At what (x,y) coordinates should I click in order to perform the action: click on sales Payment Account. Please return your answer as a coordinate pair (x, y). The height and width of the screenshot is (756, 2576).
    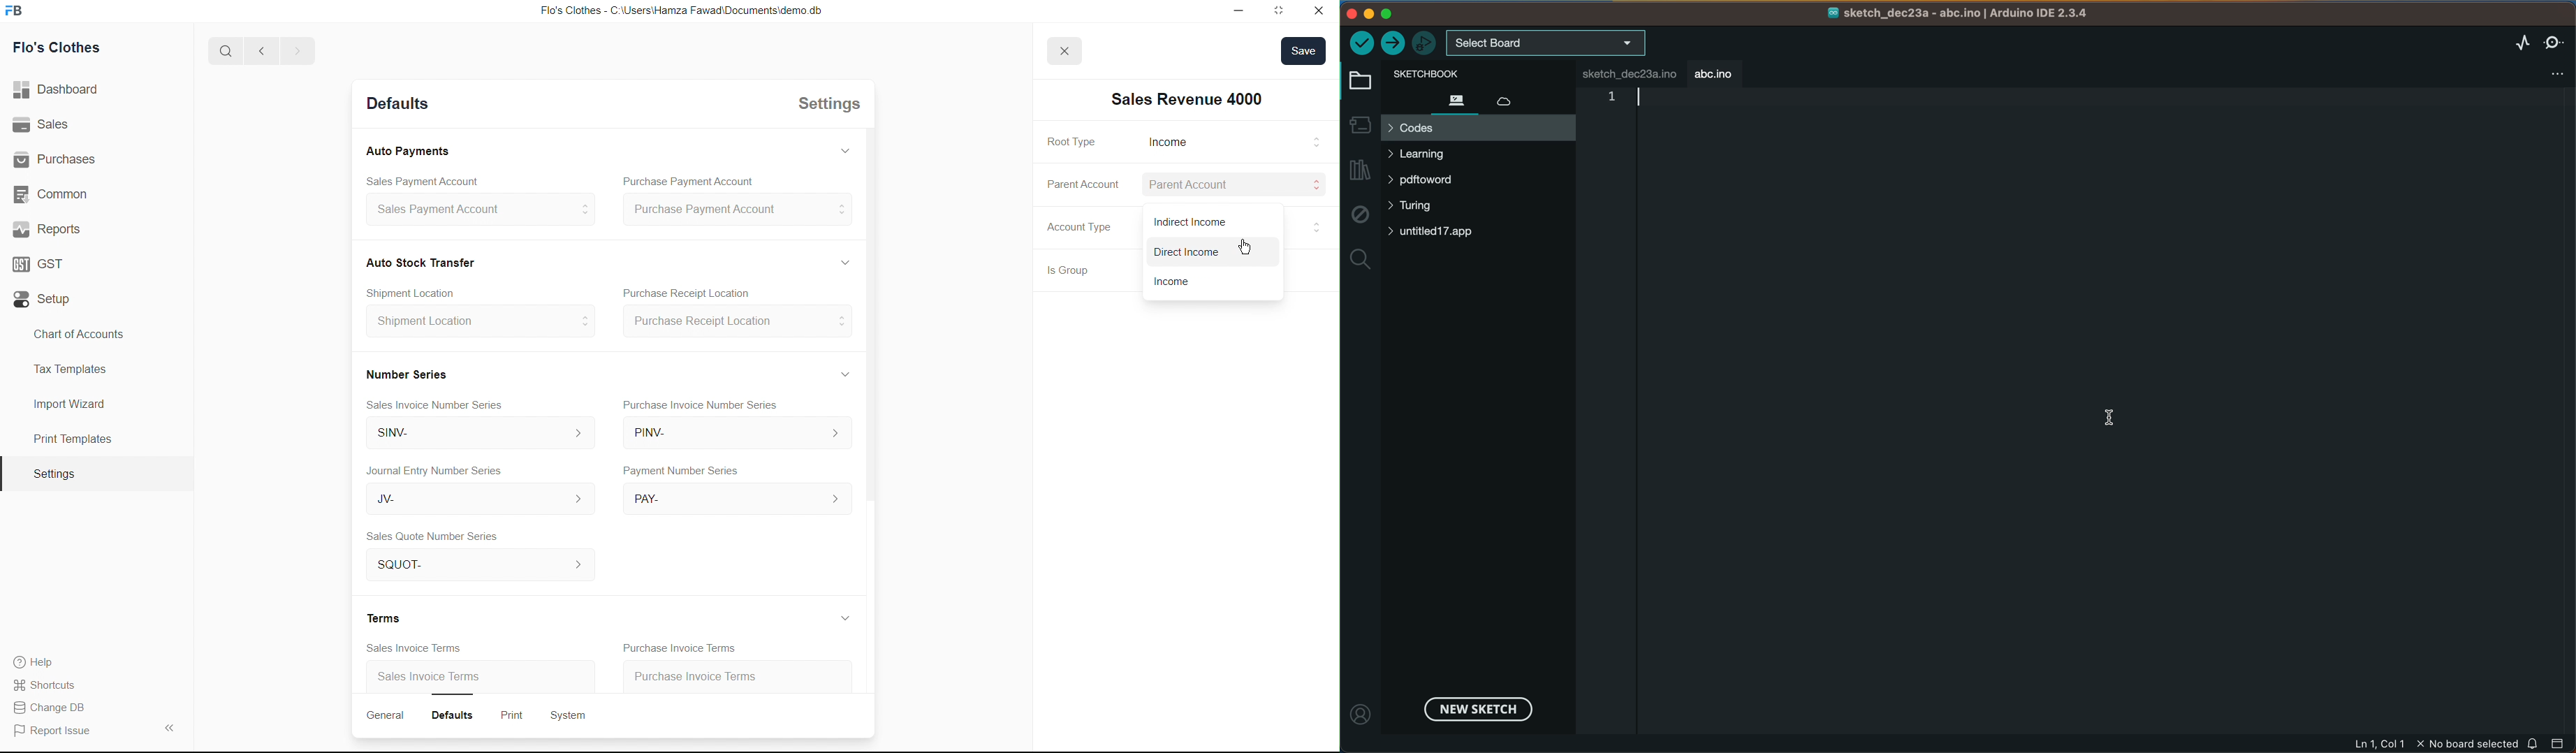
    Looking at the image, I should click on (474, 211).